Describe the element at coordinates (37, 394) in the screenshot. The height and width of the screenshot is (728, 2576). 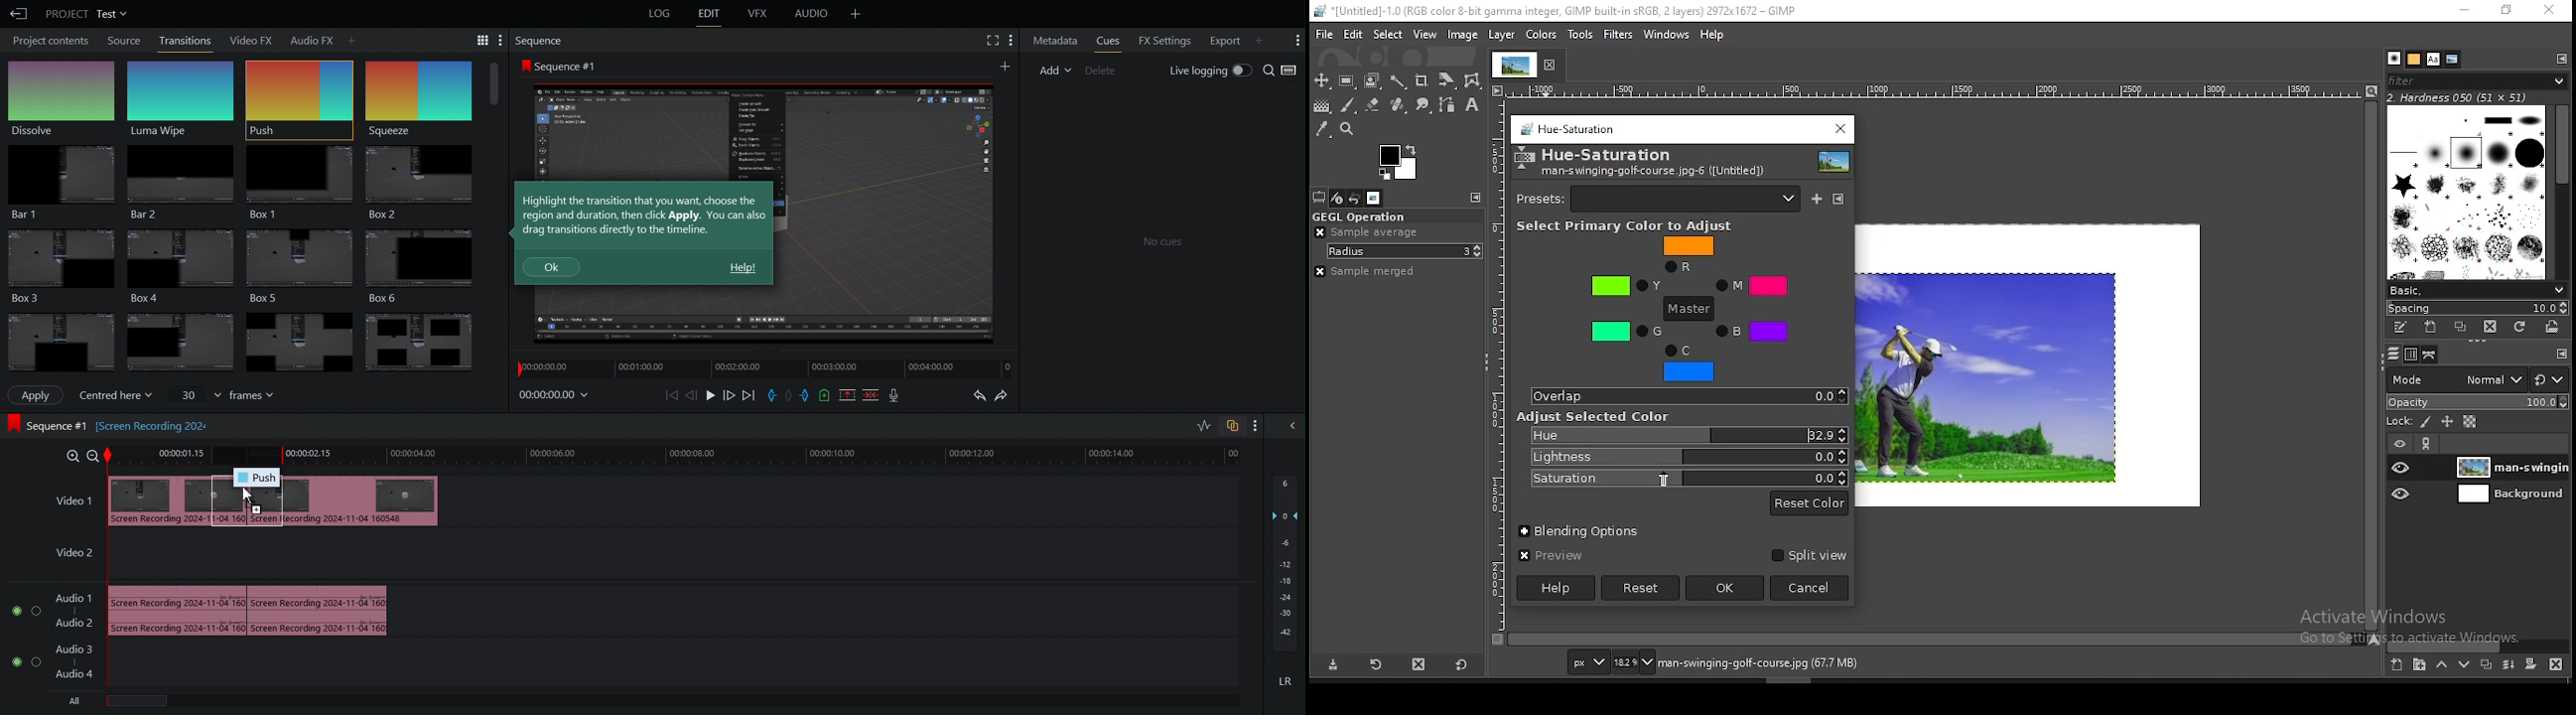
I see `Apply` at that location.